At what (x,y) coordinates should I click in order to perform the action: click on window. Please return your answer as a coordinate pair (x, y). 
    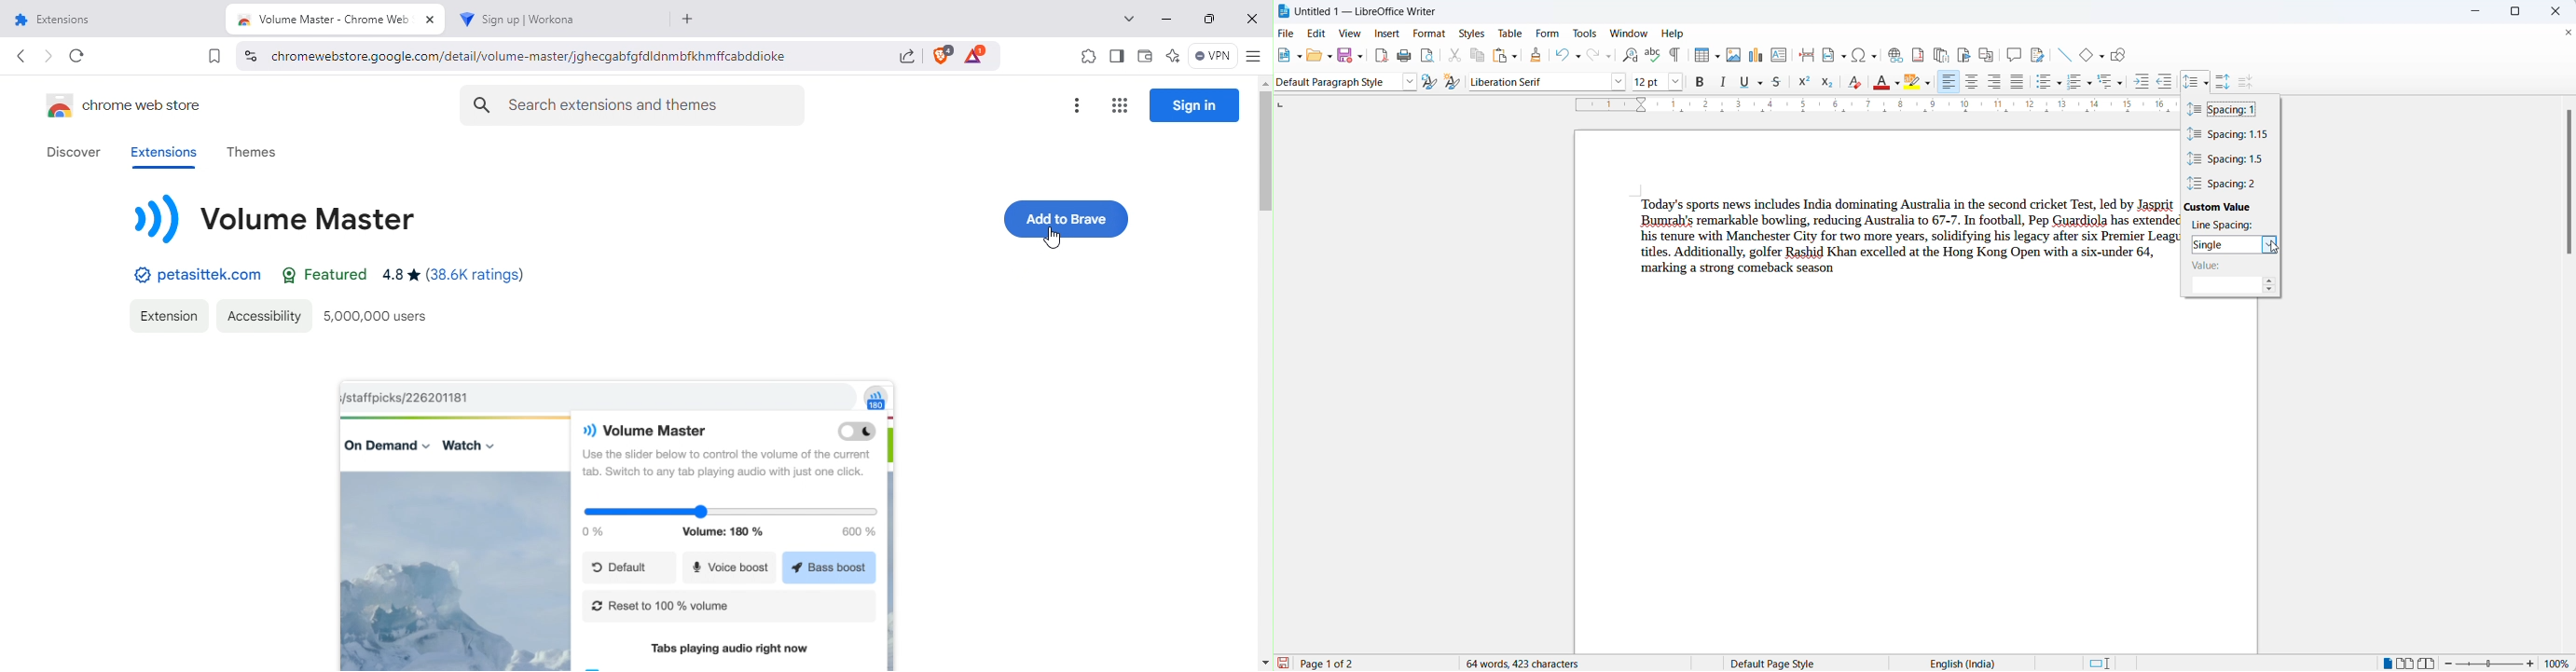
    Looking at the image, I should click on (1629, 34).